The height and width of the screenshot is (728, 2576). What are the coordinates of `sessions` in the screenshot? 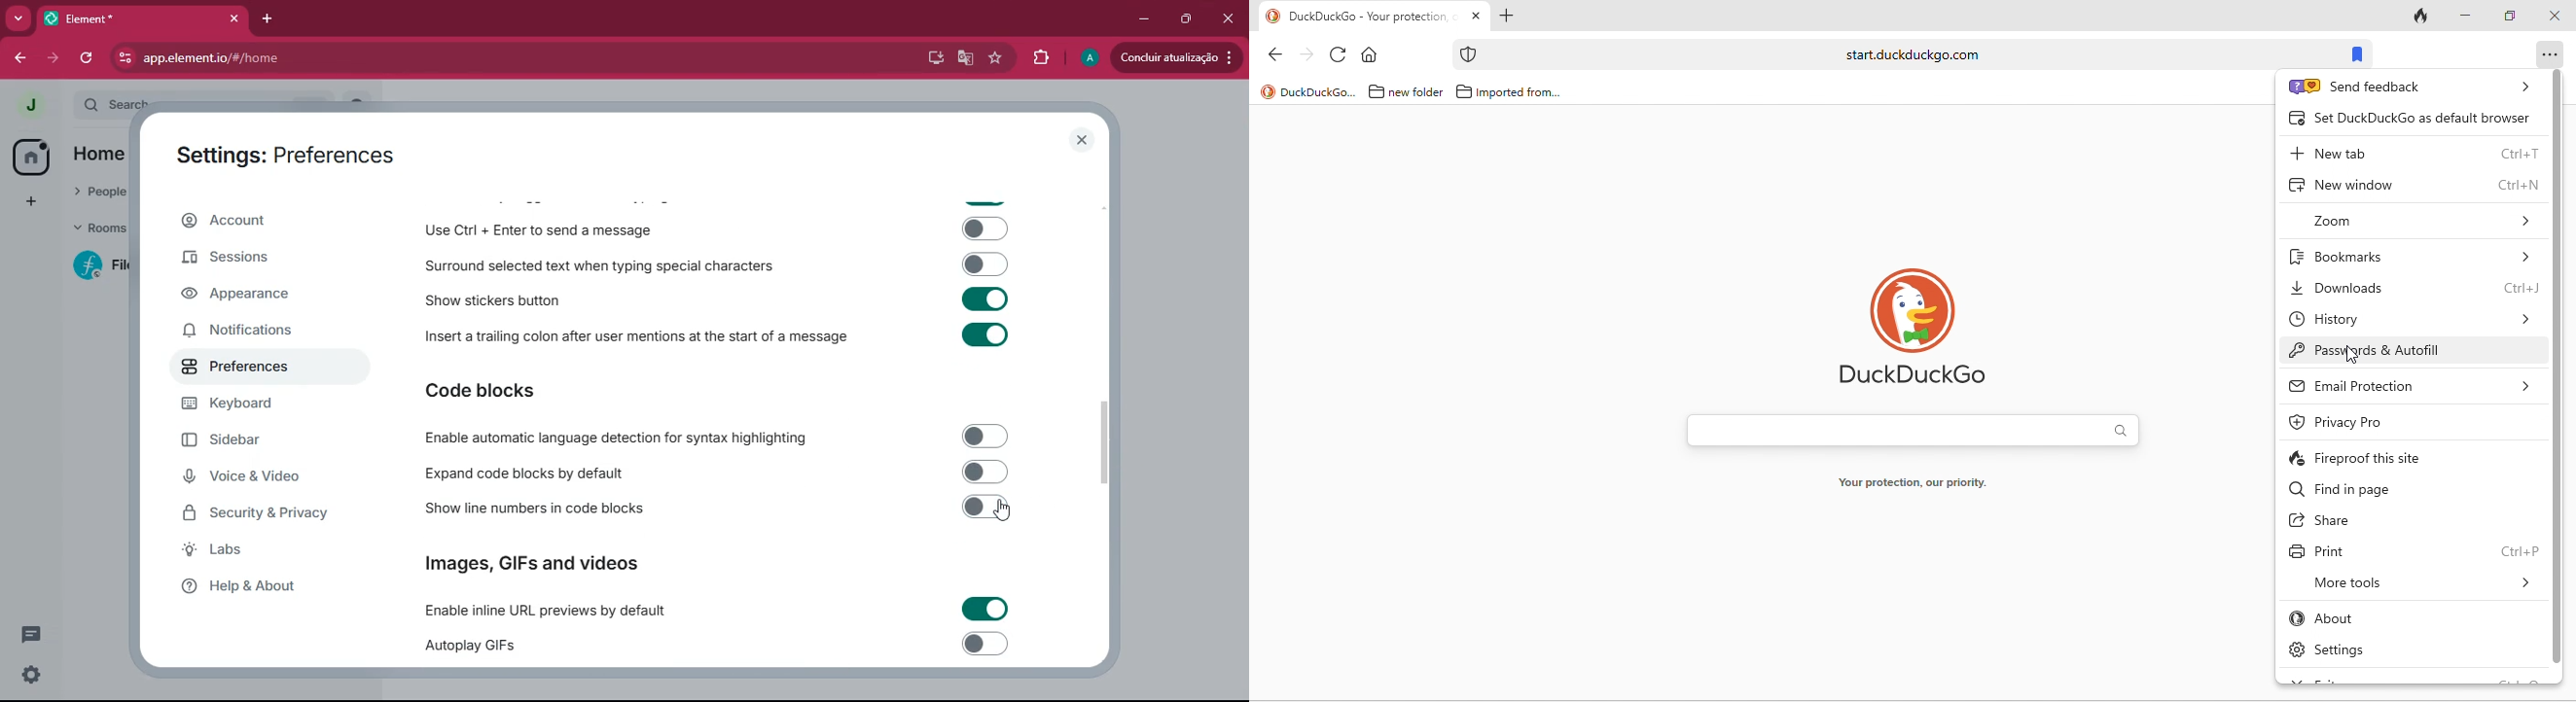 It's located at (257, 258).